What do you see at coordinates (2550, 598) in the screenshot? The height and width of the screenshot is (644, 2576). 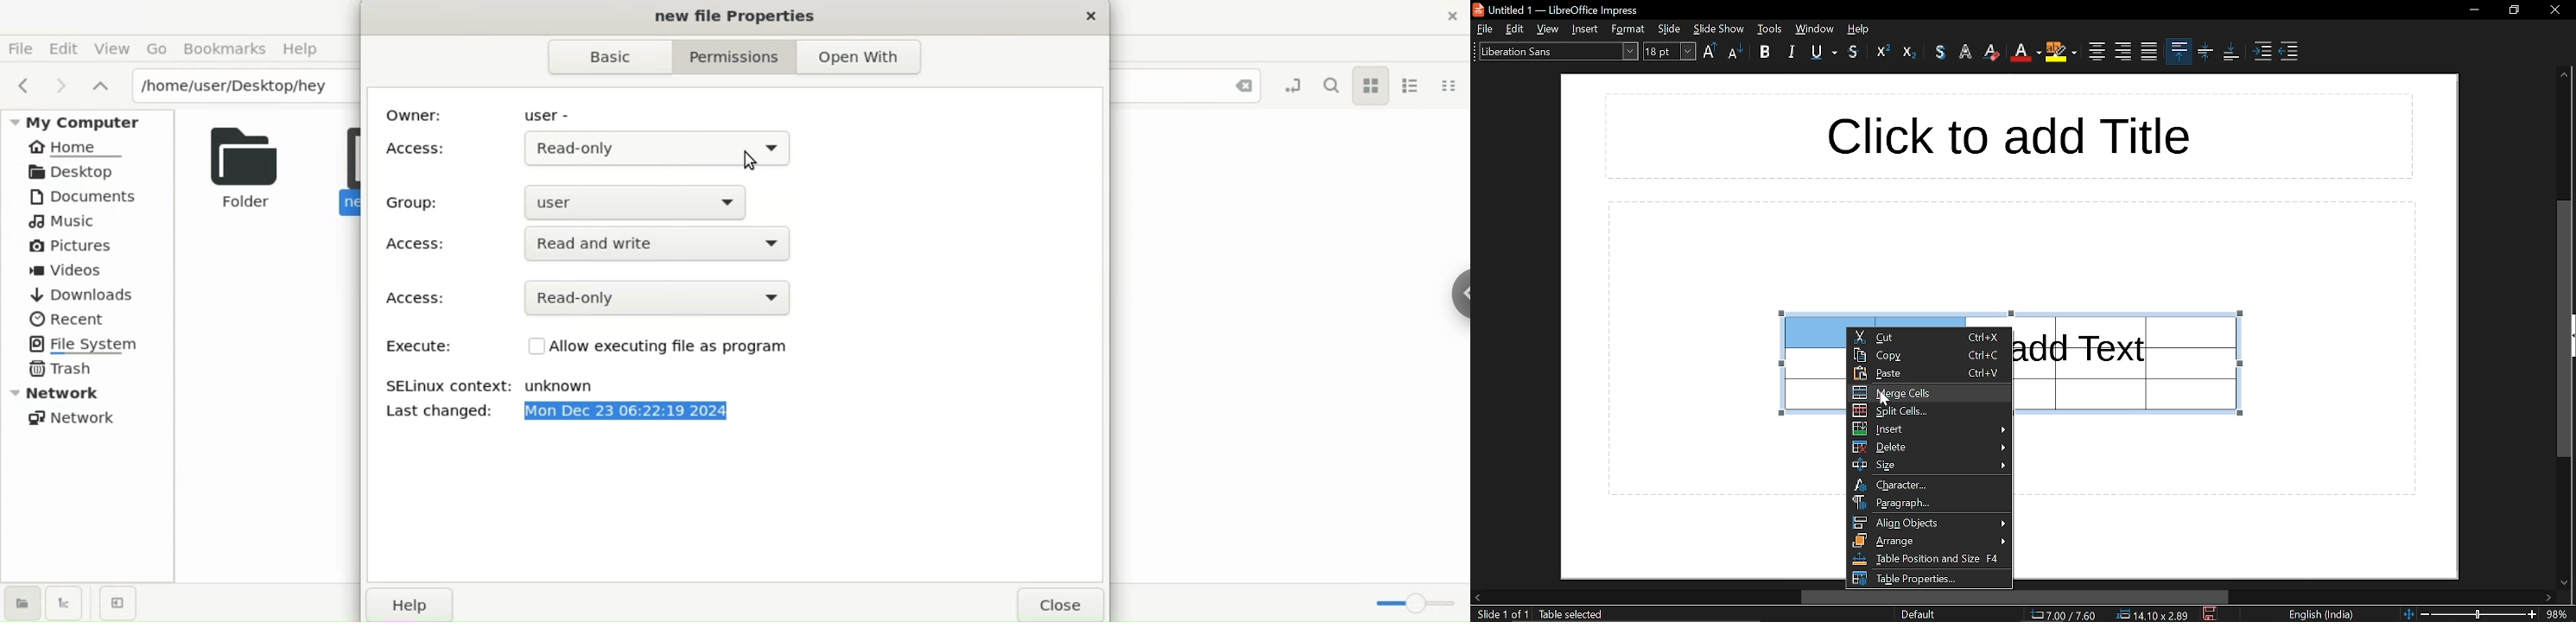 I see `move right` at bounding box center [2550, 598].